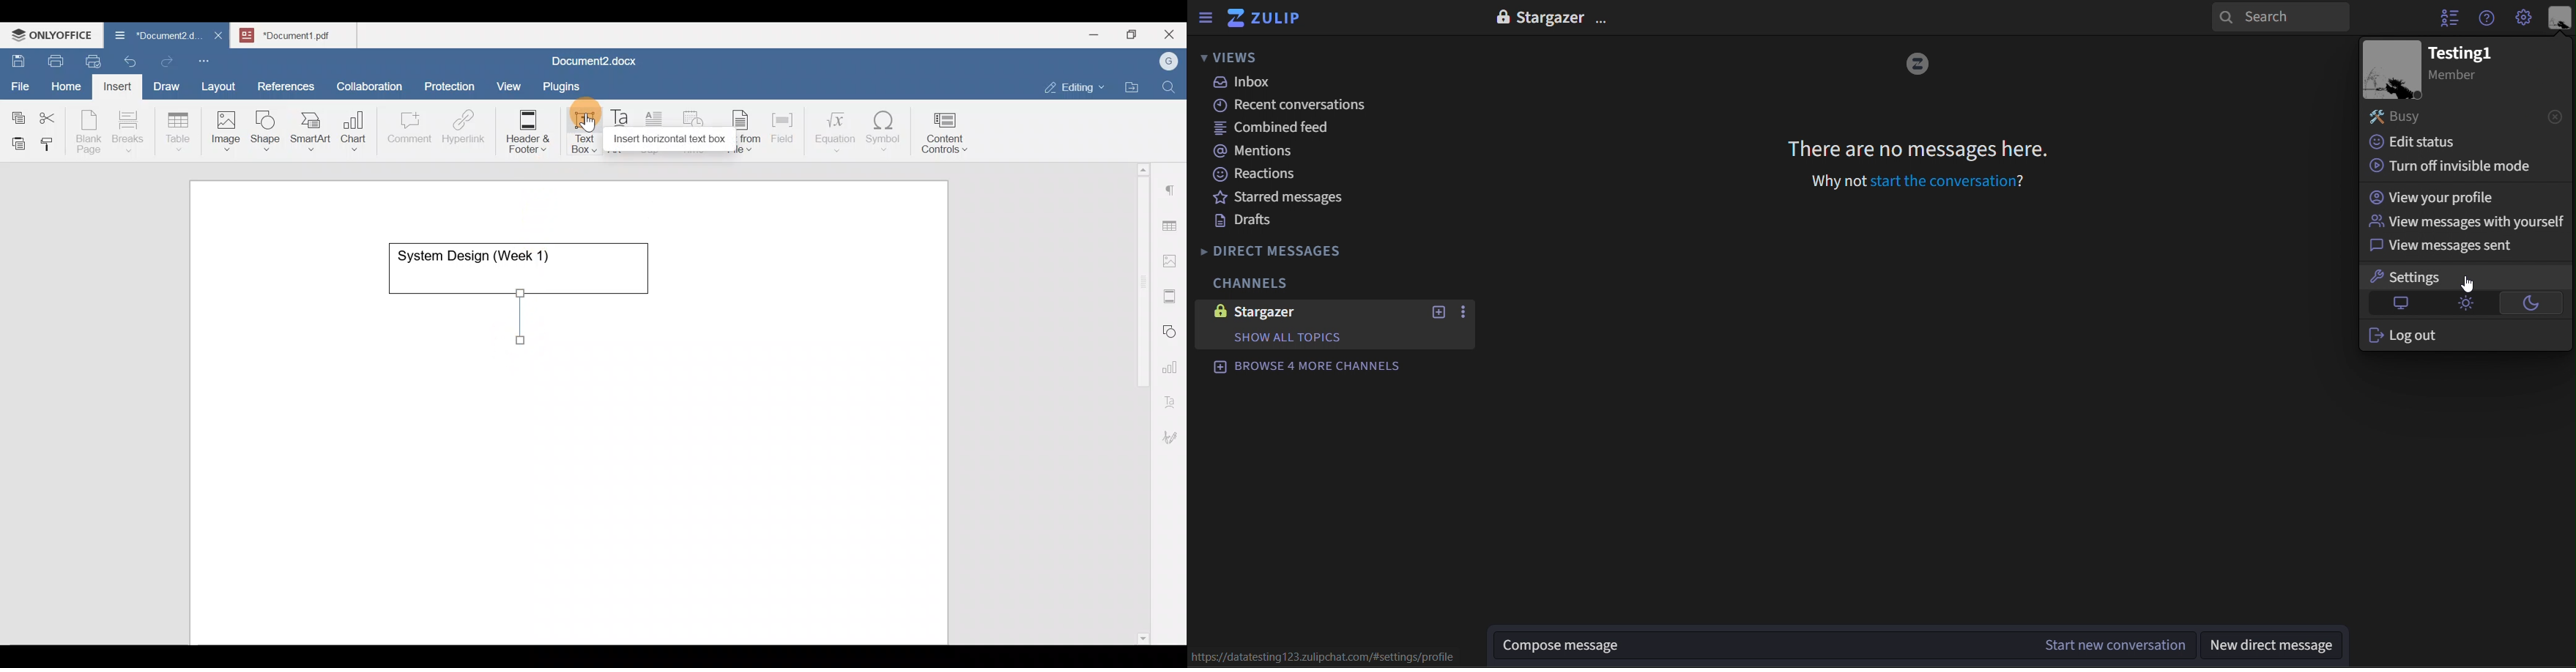  What do you see at coordinates (2461, 53) in the screenshot?
I see `testing1` at bounding box center [2461, 53].